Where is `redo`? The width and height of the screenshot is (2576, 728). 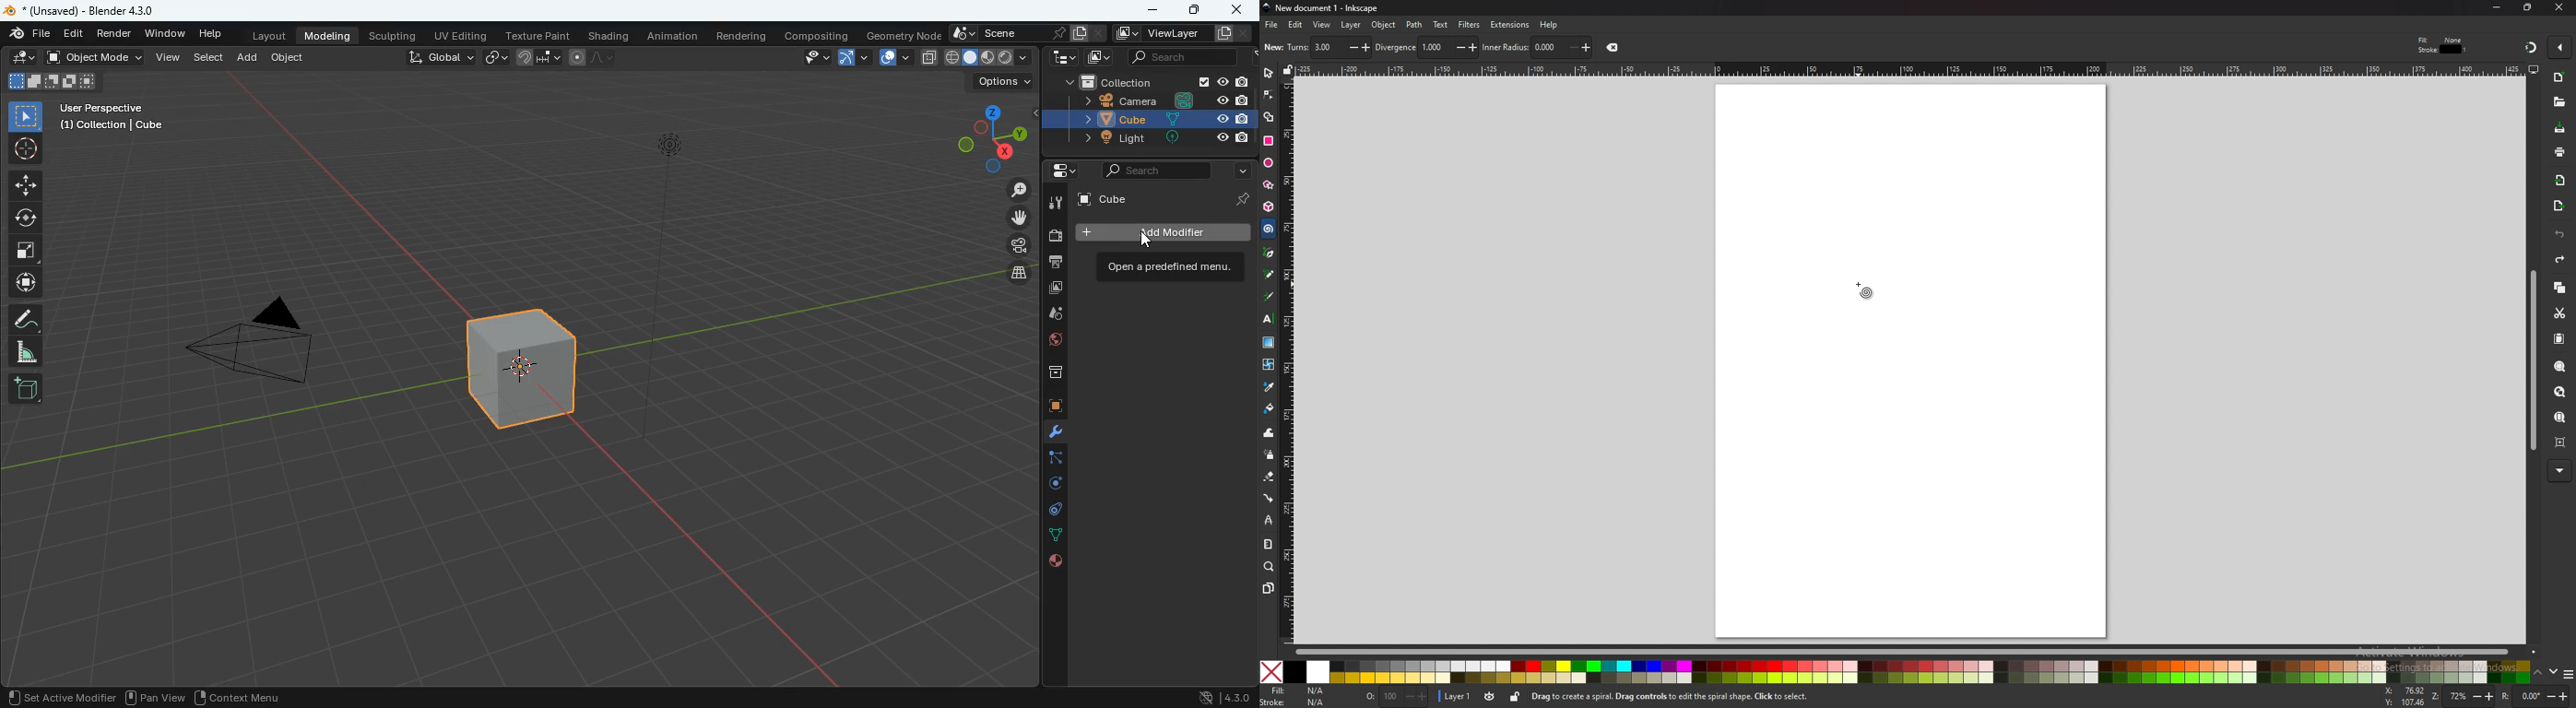 redo is located at coordinates (2562, 259).